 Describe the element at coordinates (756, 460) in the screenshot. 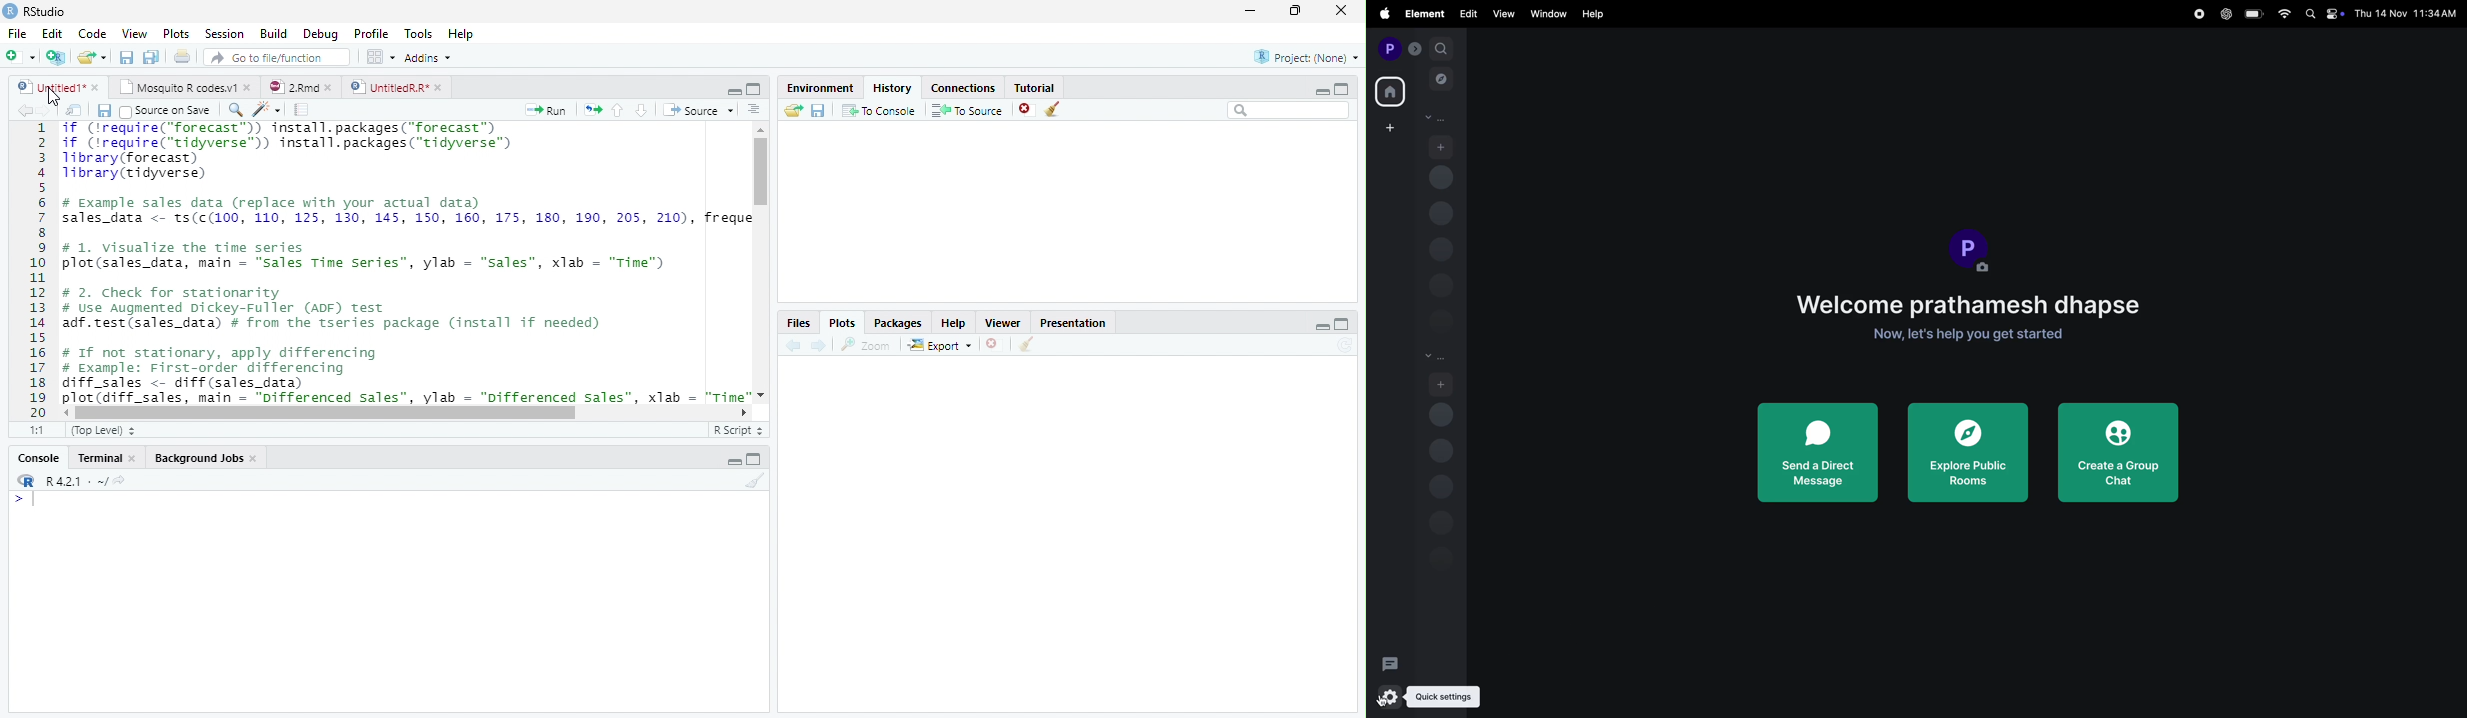

I see `Maximize` at that location.